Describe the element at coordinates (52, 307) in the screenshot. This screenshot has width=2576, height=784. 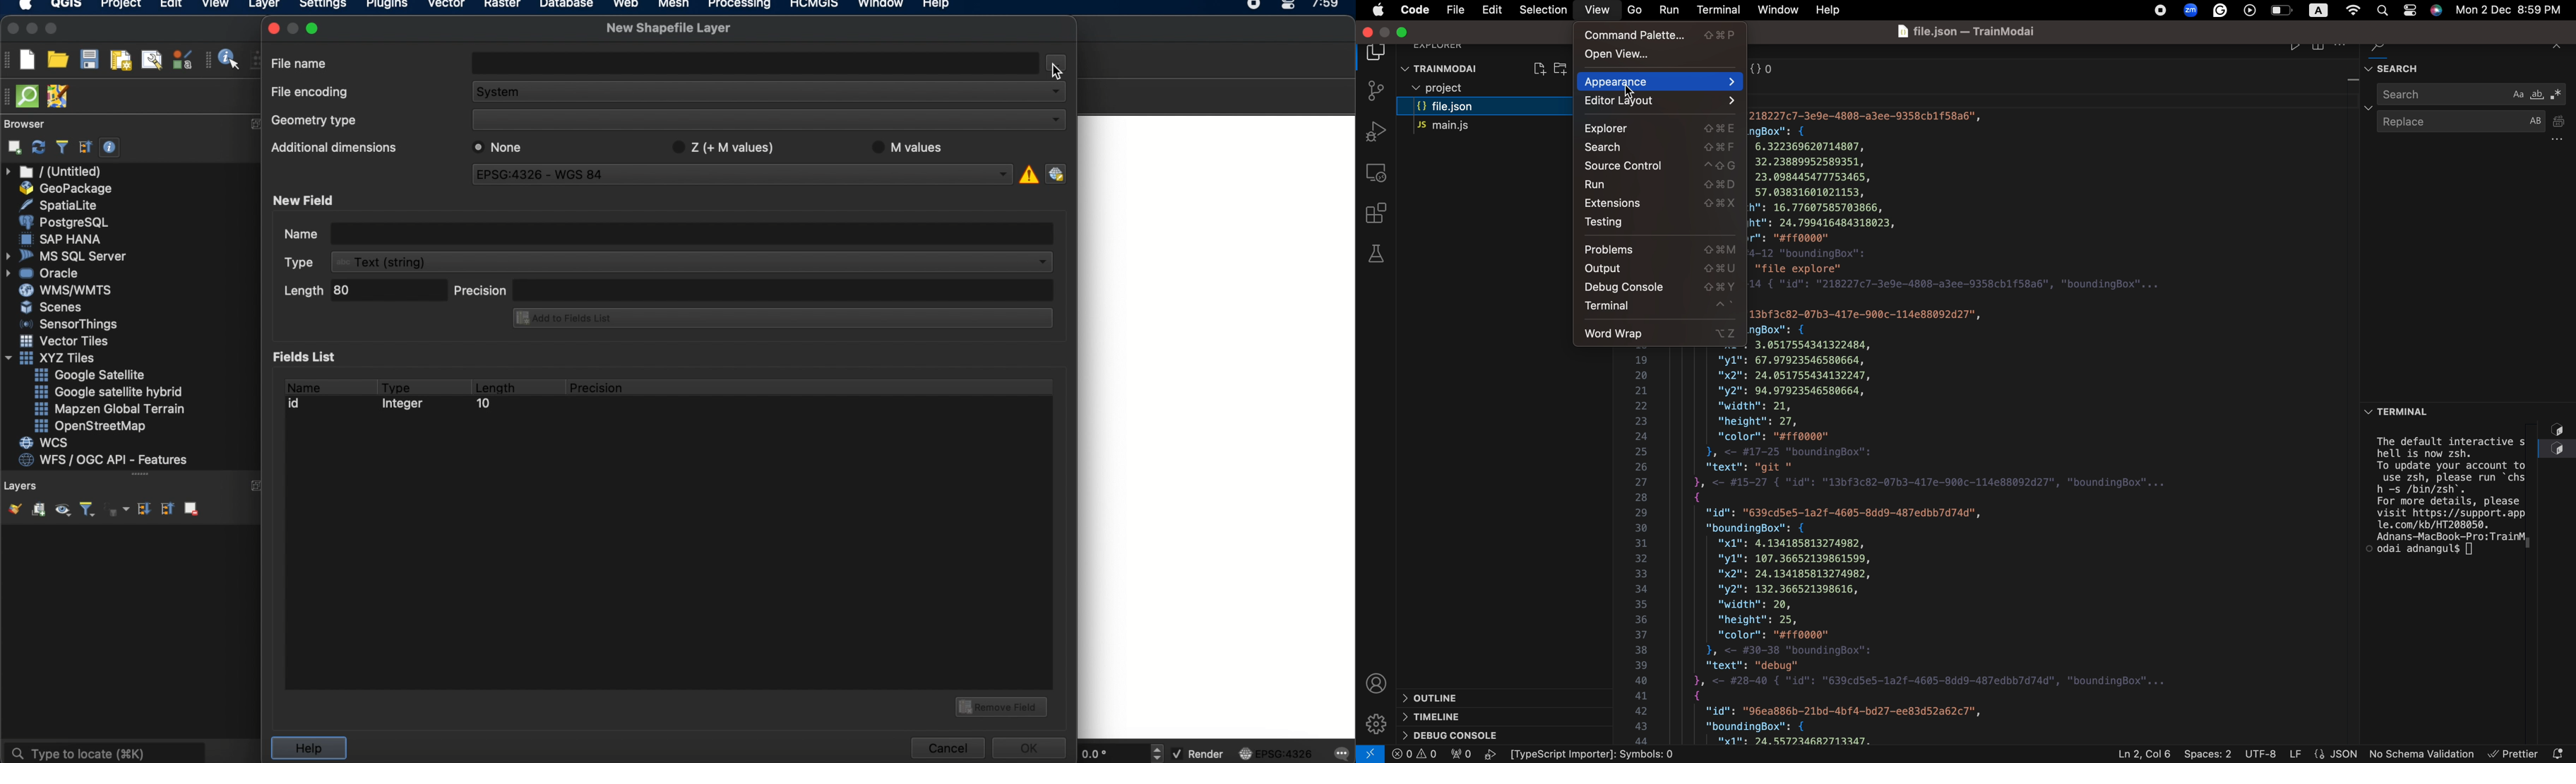
I see `scenes` at that location.